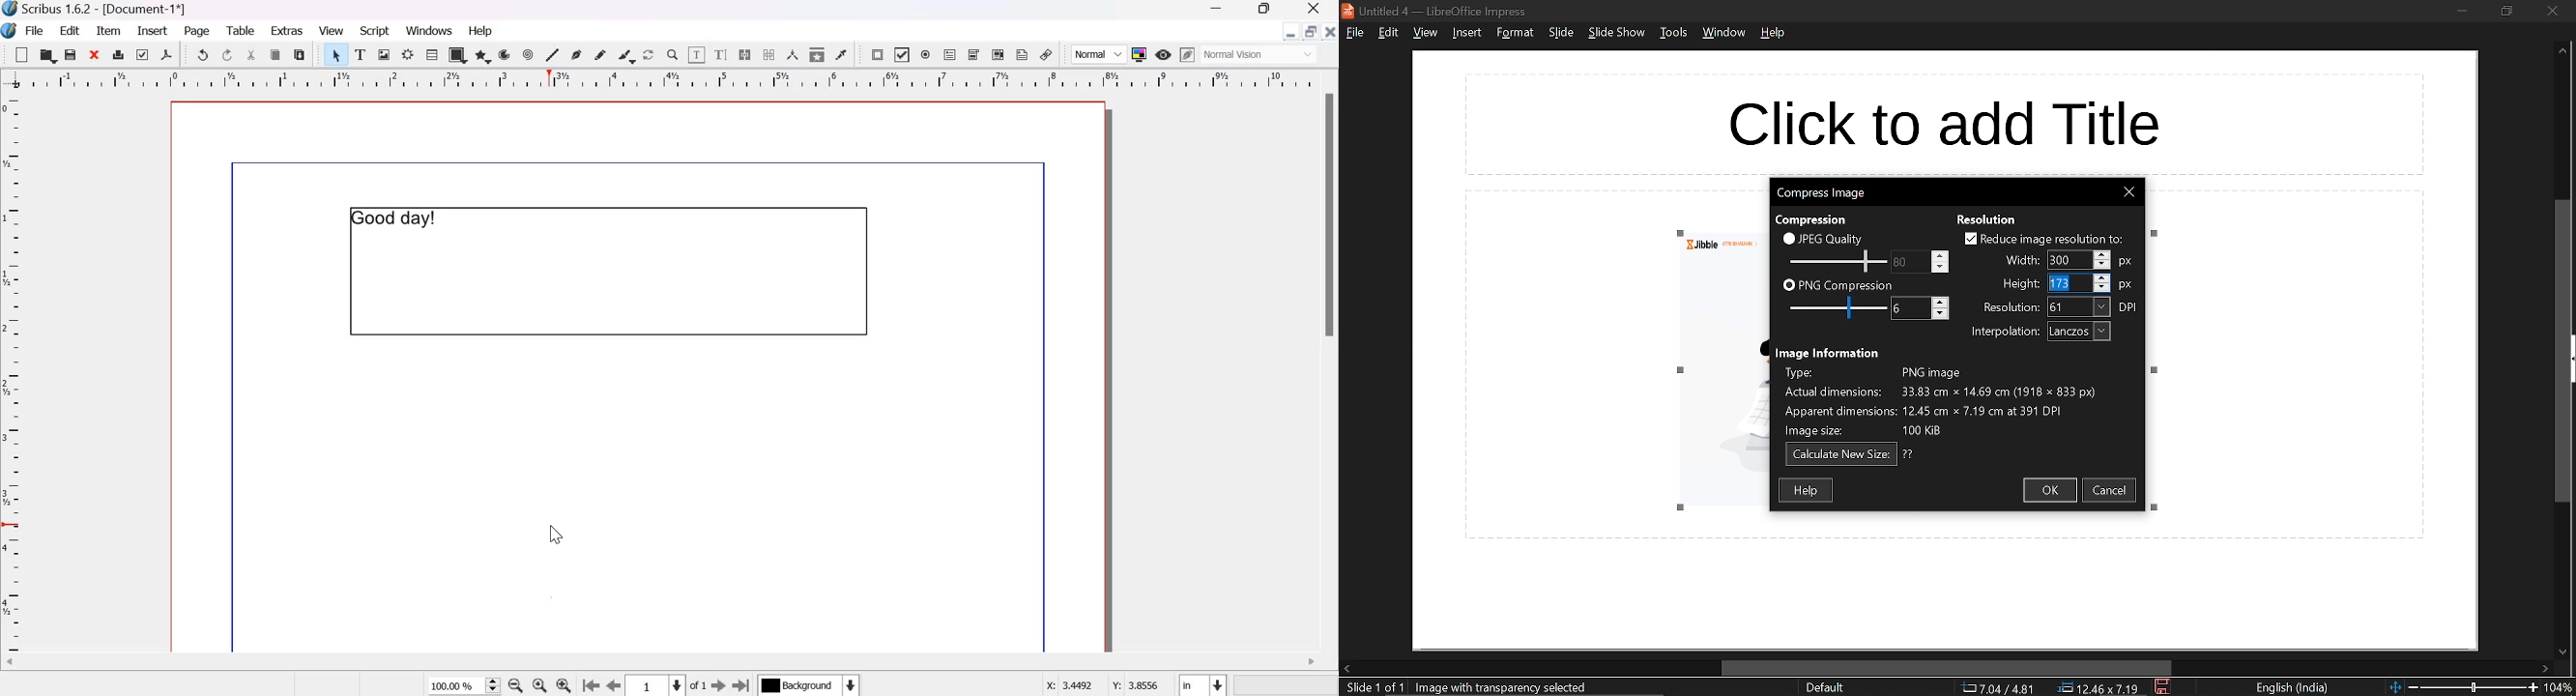 The width and height of the screenshot is (2576, 700). Describe the element at coordinates (1835, 307) in the screenshot. I see `PNG compression scale` at that location.